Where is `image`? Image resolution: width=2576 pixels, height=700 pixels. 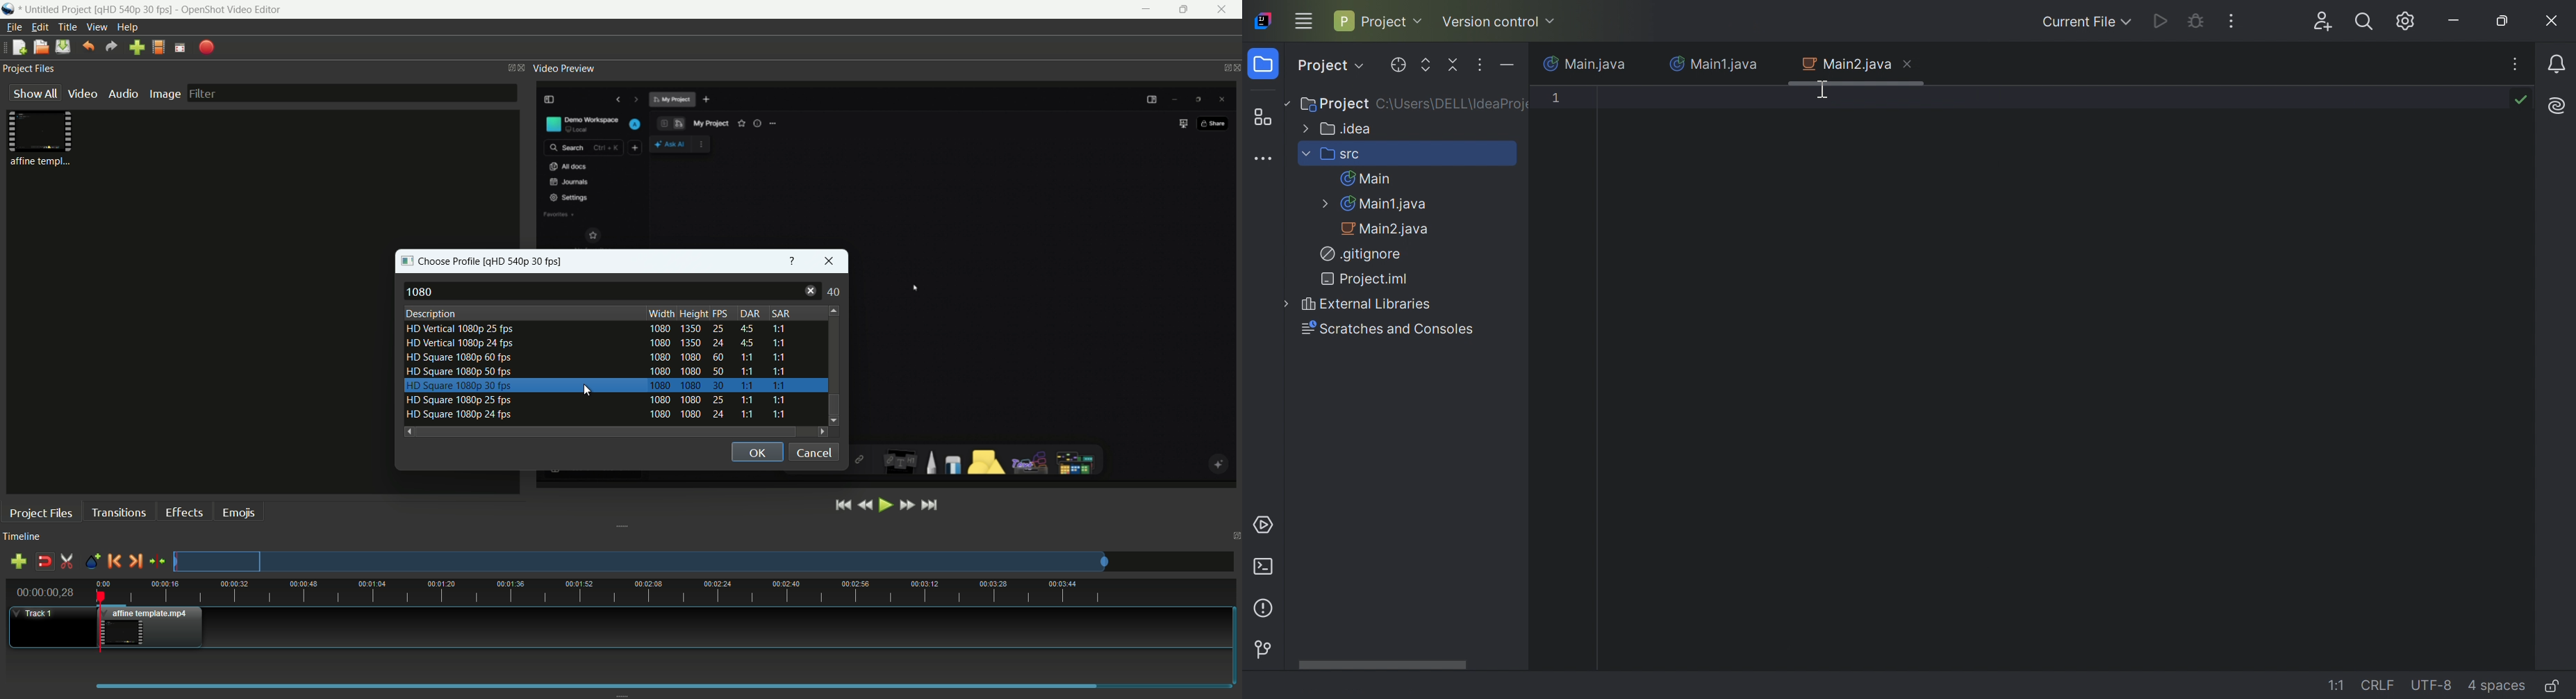
image is located at coordinates (165, 94).